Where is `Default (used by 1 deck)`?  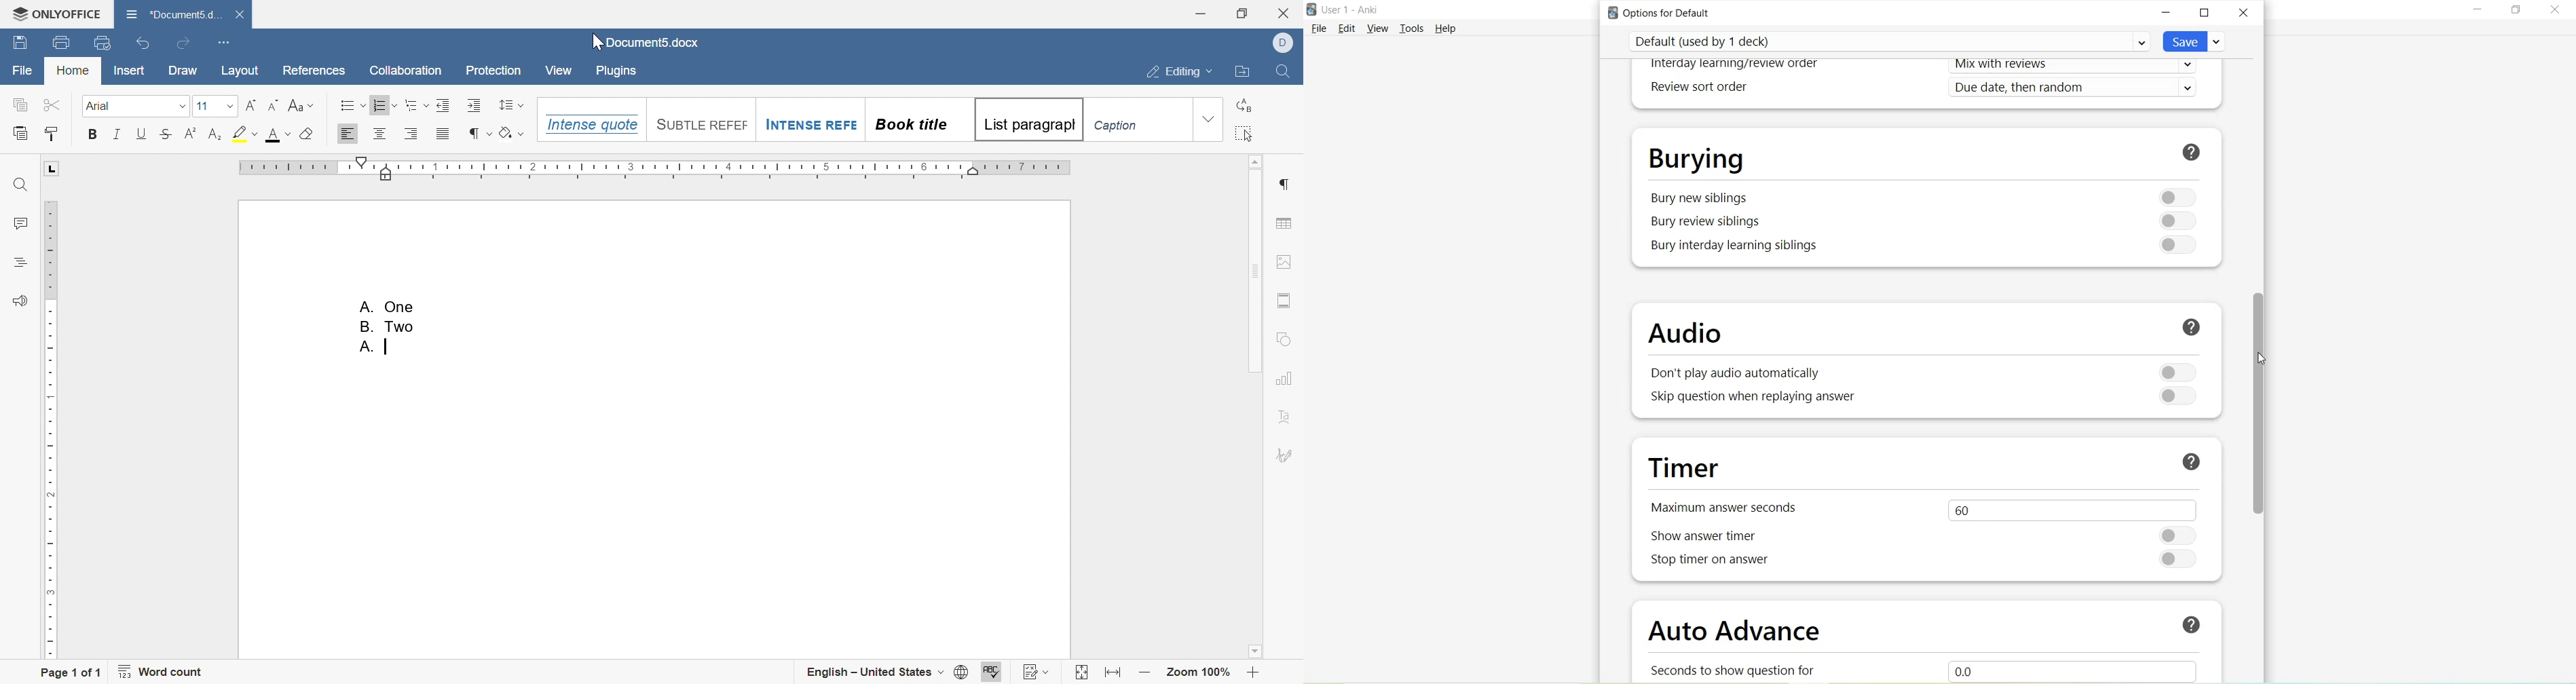
Default (used by 1 deck) is located at coordinates (1889, 41).